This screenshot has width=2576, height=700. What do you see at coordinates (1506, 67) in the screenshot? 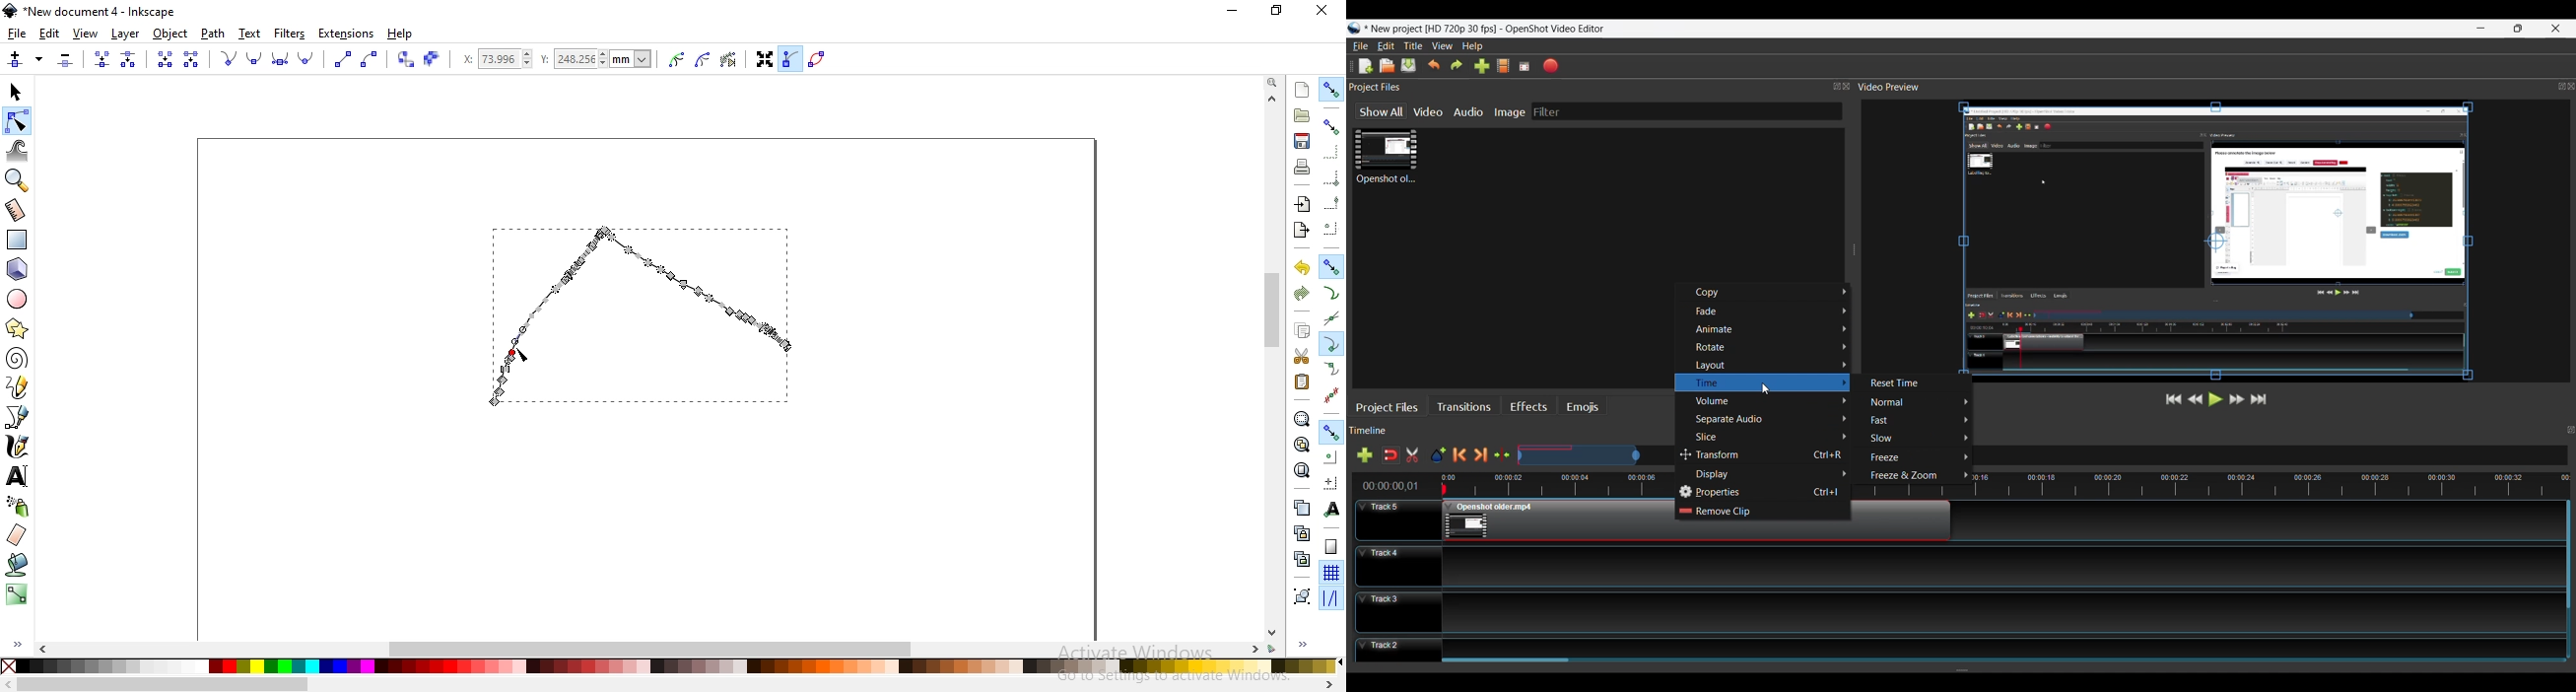
I see `Choose File` at bounding box center [1506, 67].